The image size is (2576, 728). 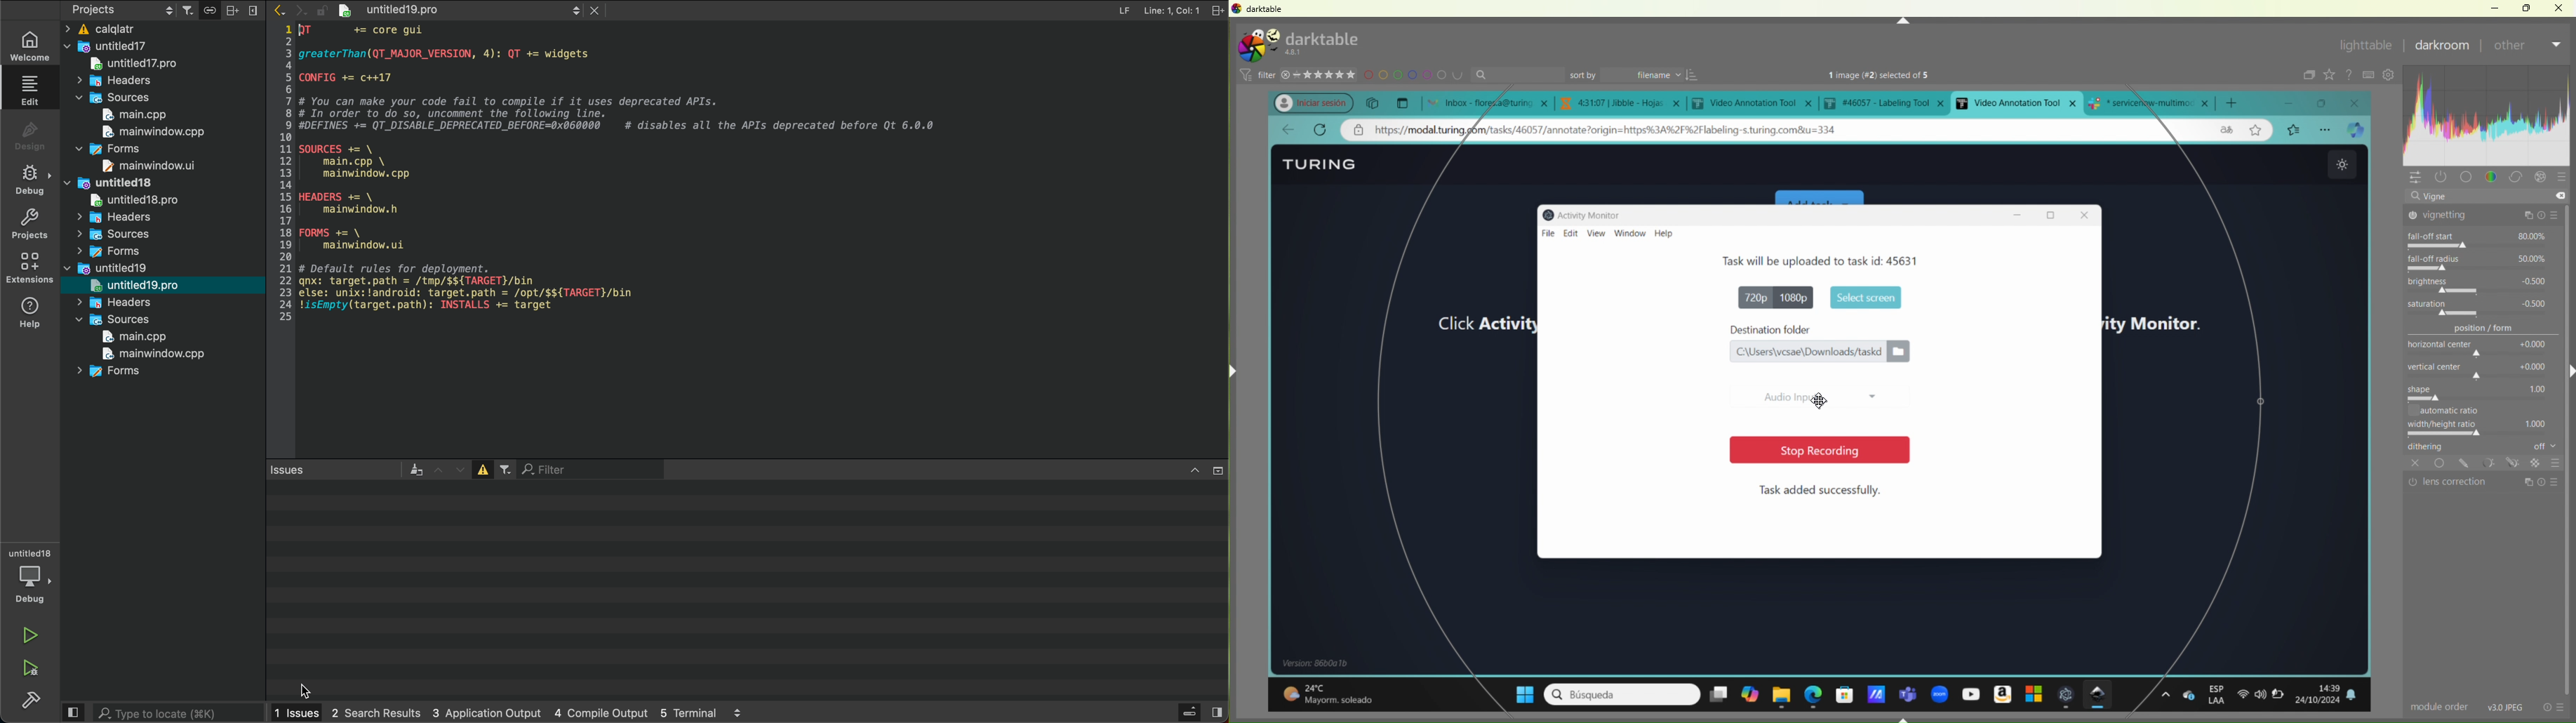 What do you see at coordinates (2067, 695) in the screenshot?
I see `open appliction` at bounding box center [2067, 695].